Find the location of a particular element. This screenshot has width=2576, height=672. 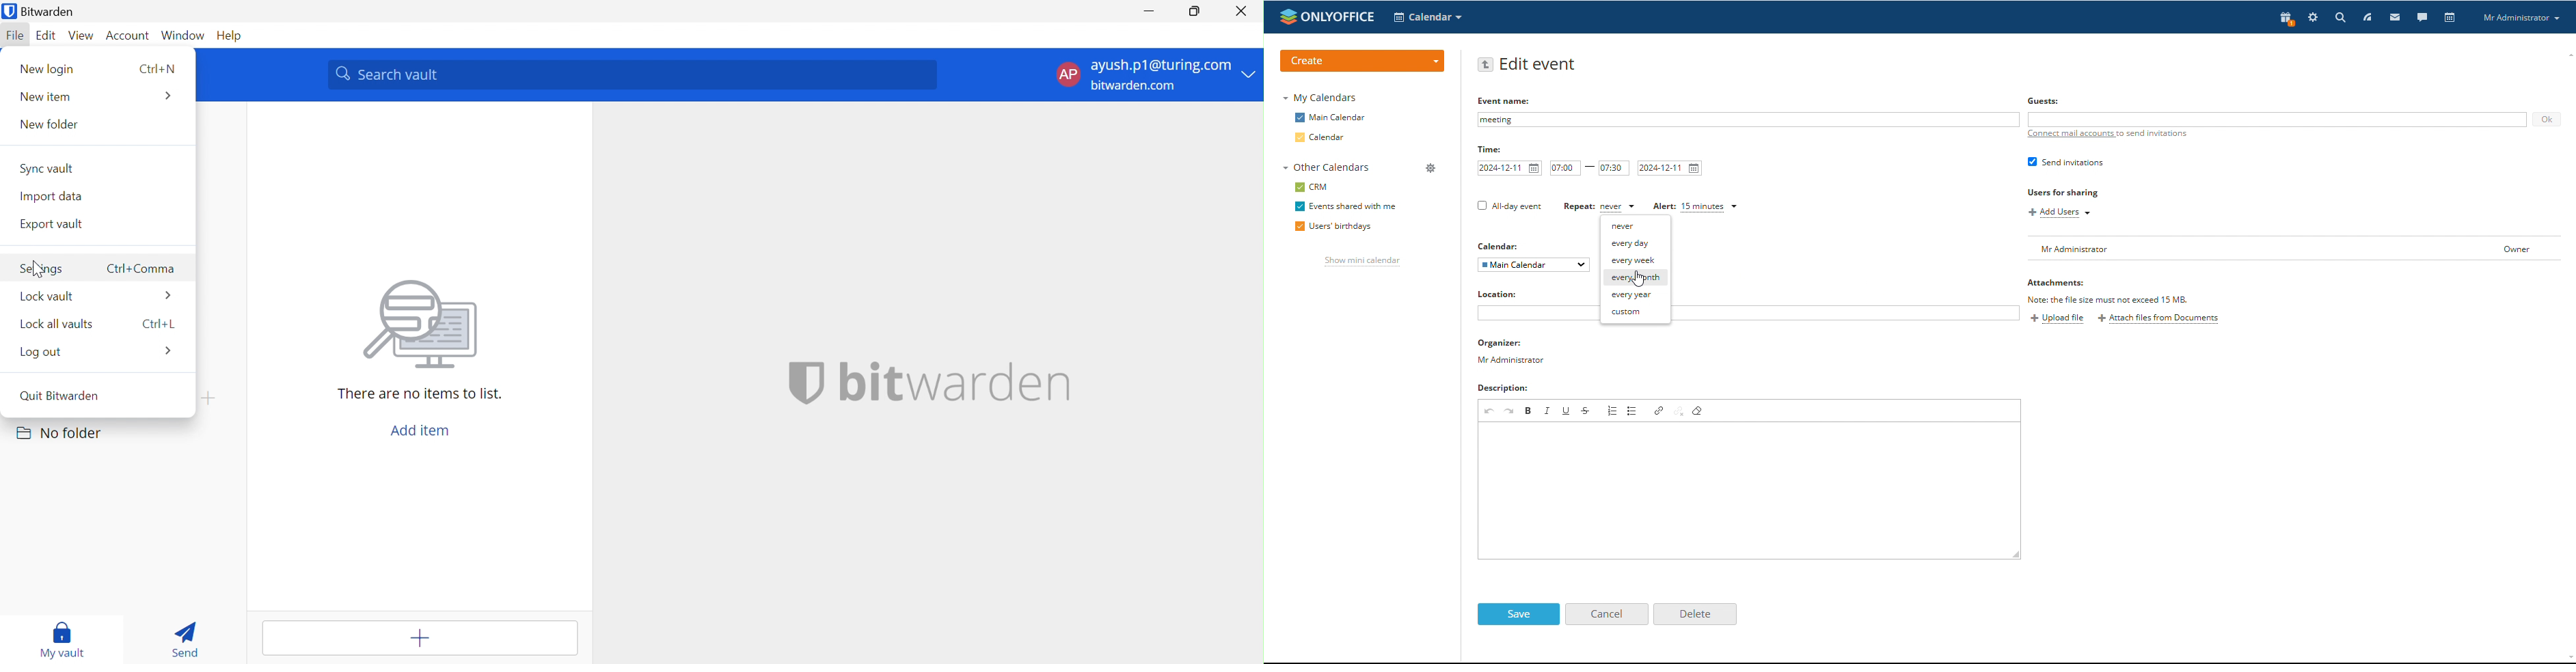

Attachments: is located at coordinates (2056, 284).